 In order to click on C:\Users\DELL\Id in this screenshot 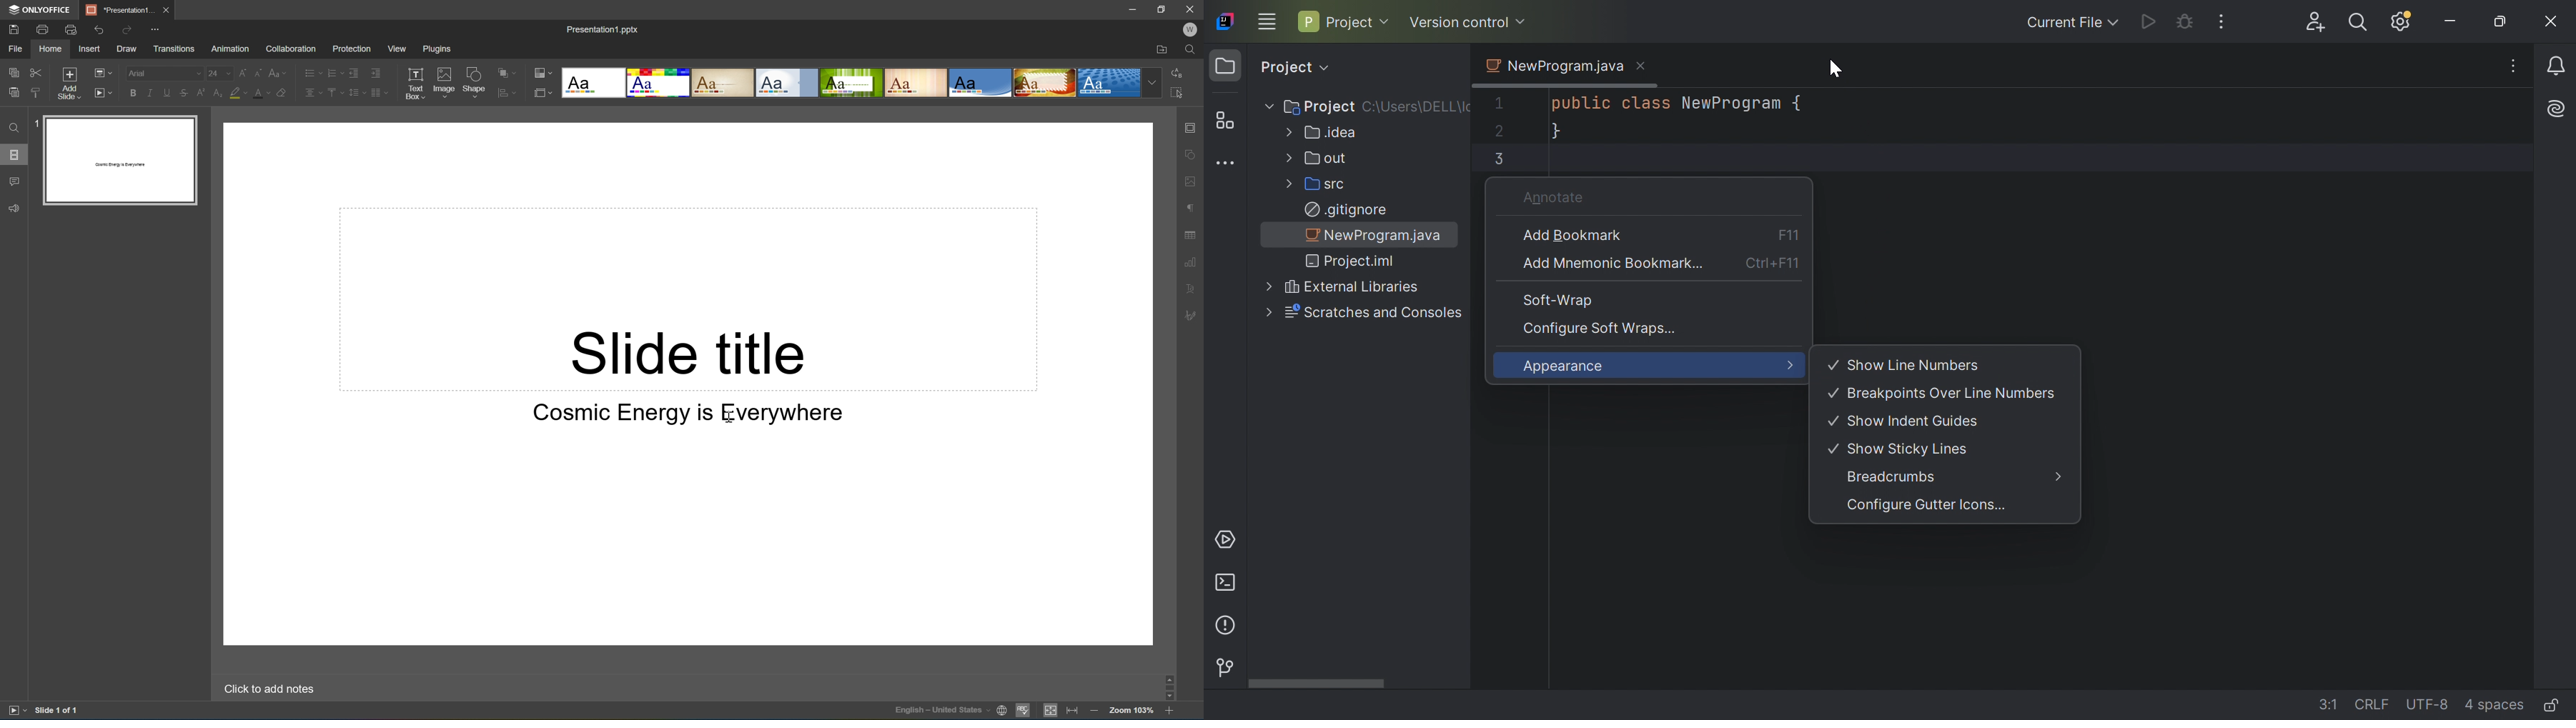, I will do `click(1417, 109)`.